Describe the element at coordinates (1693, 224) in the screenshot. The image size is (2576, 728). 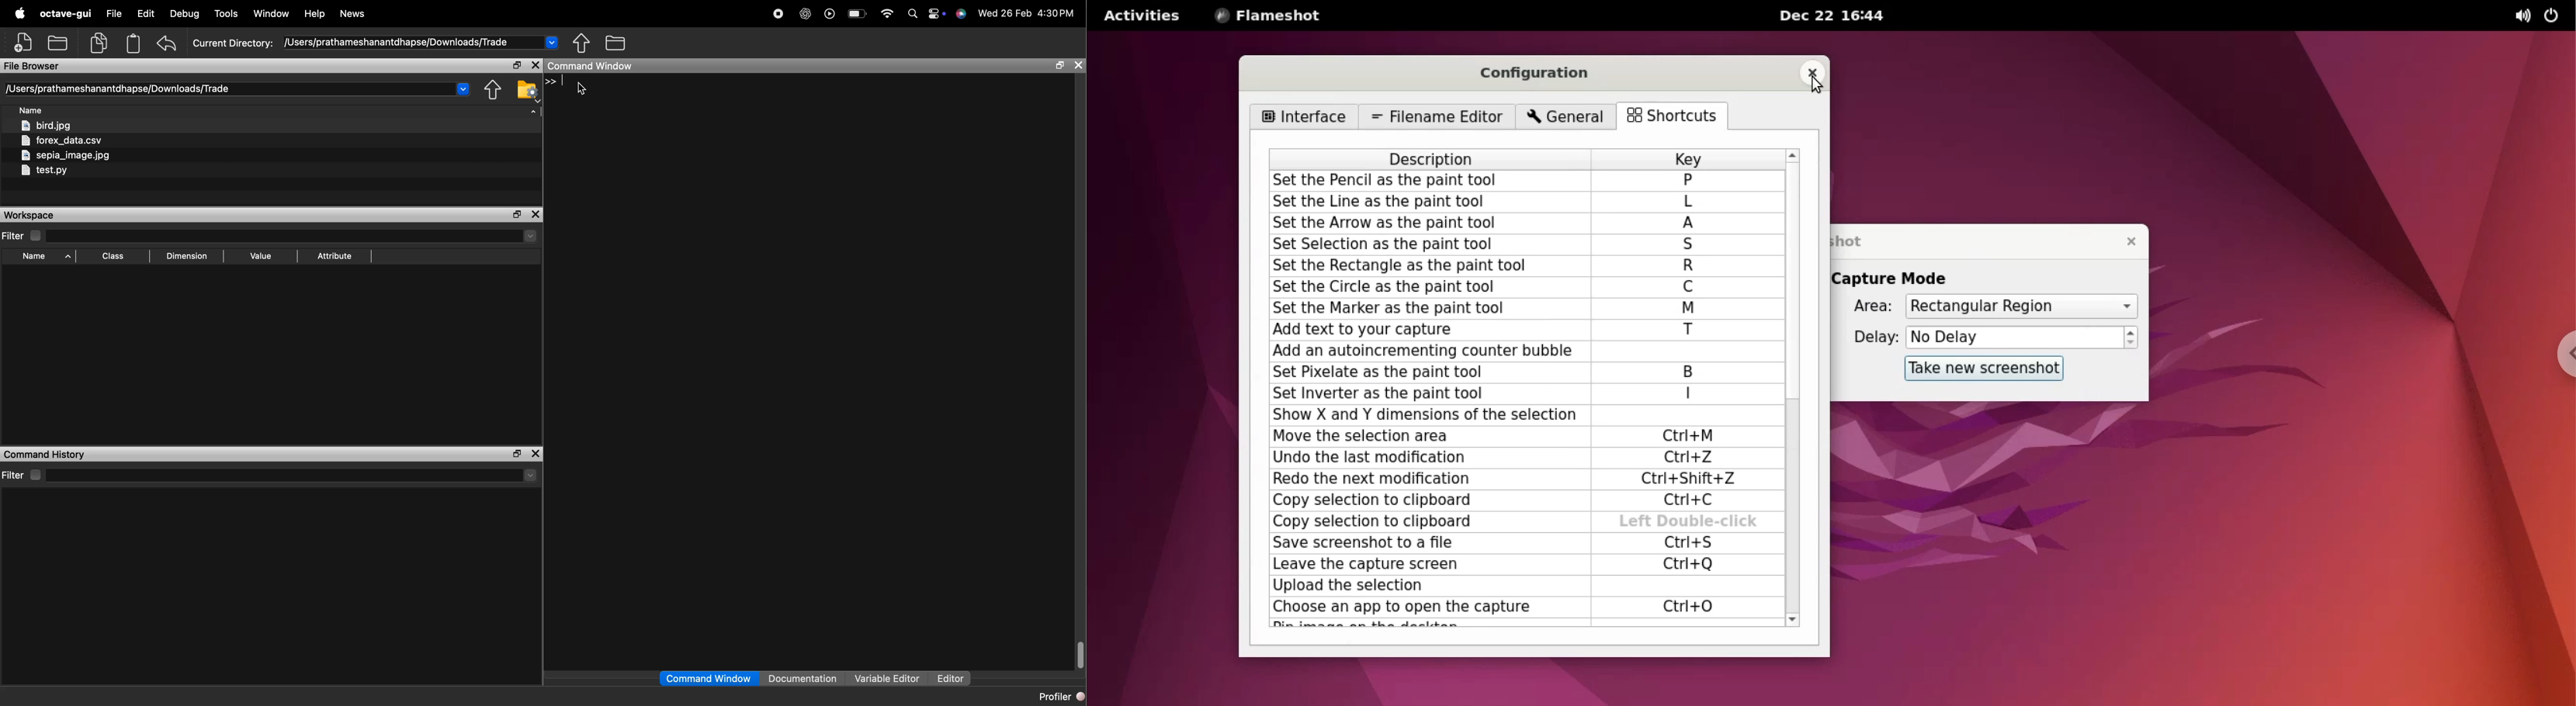
I see `A ` at that location.